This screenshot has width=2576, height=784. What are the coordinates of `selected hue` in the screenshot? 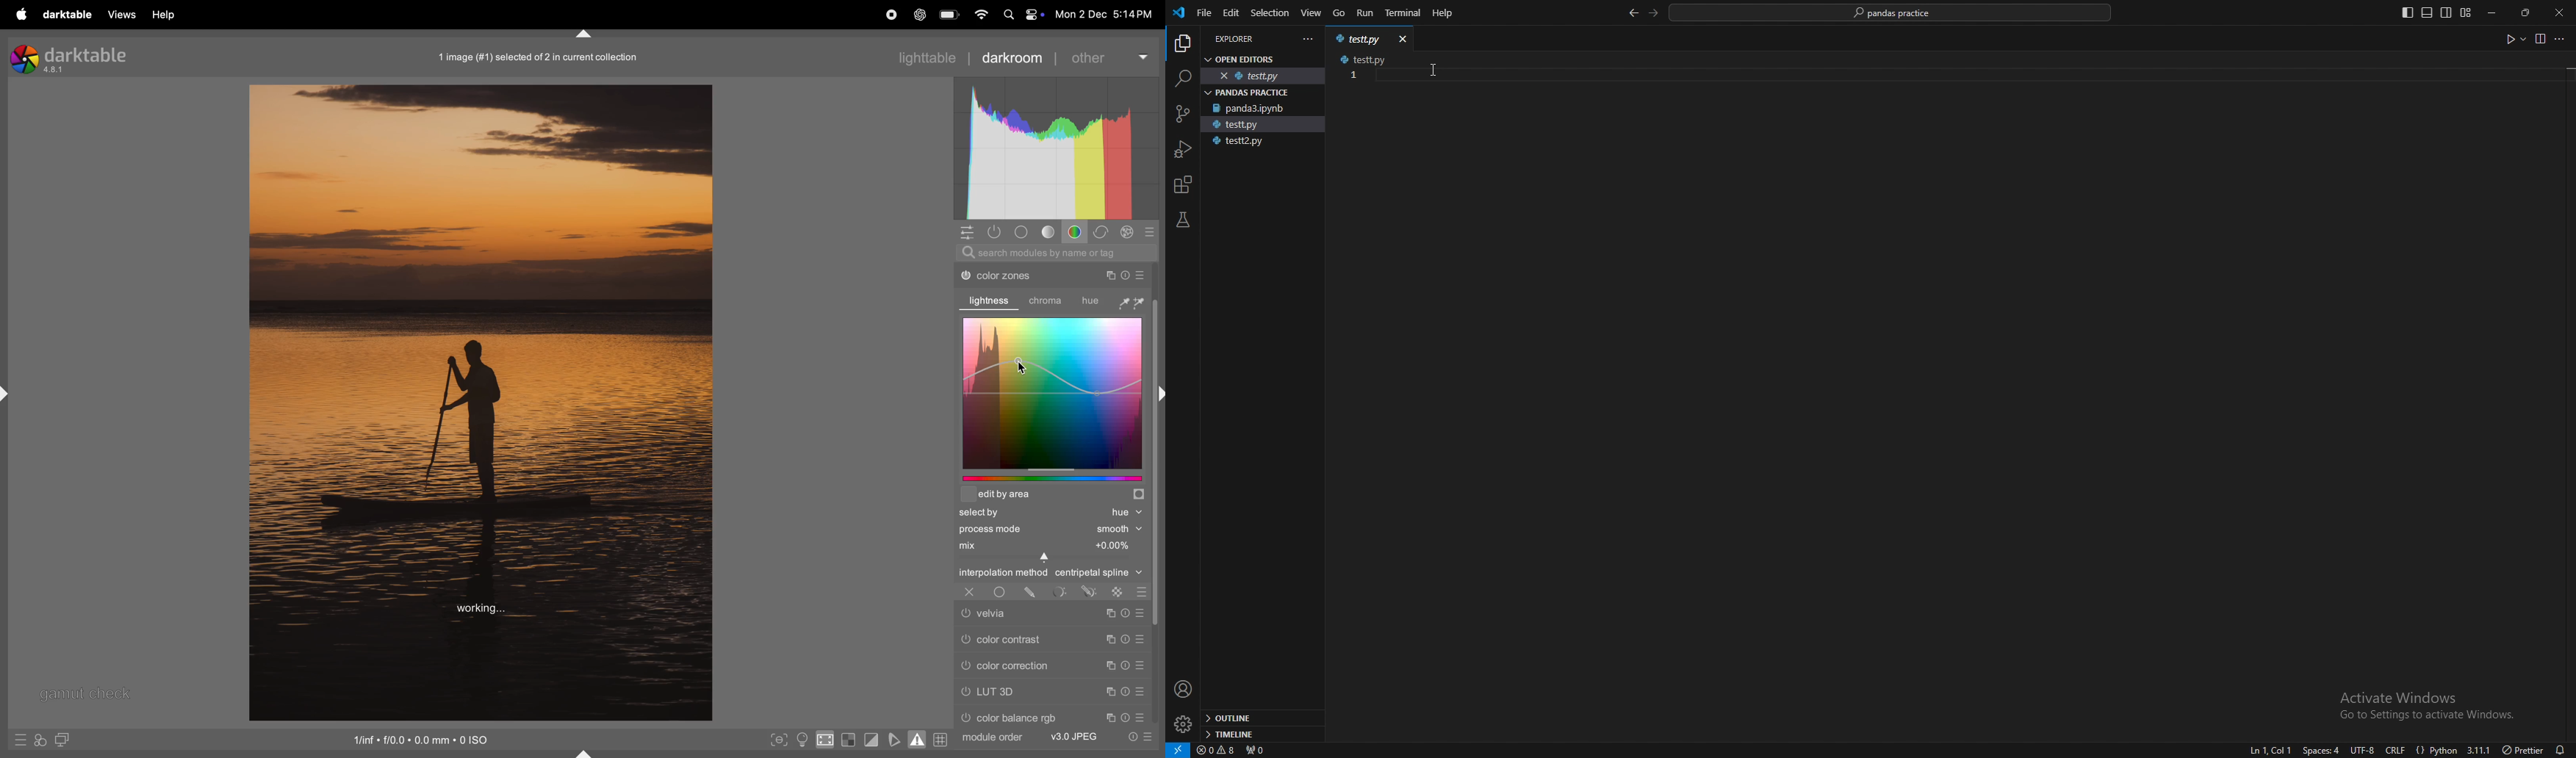 It's located at (1053, 513).